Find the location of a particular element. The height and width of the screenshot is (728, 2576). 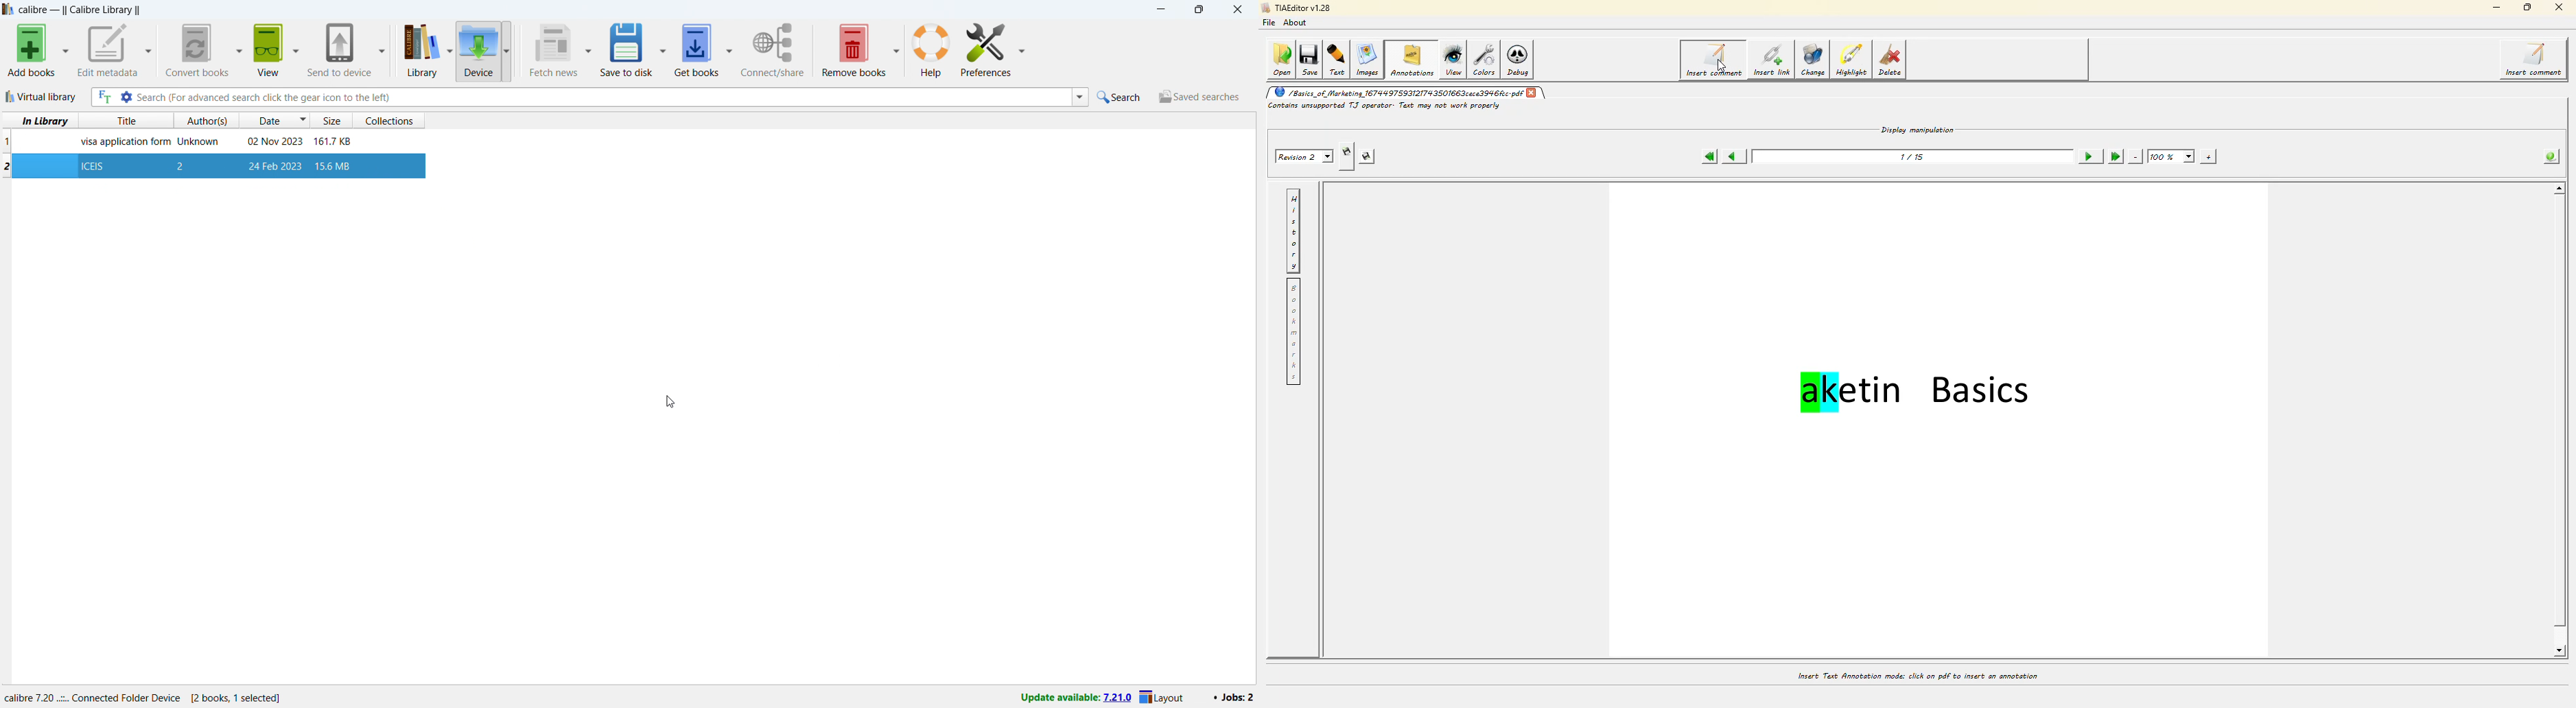

about is located at coordinates (1298, 22).